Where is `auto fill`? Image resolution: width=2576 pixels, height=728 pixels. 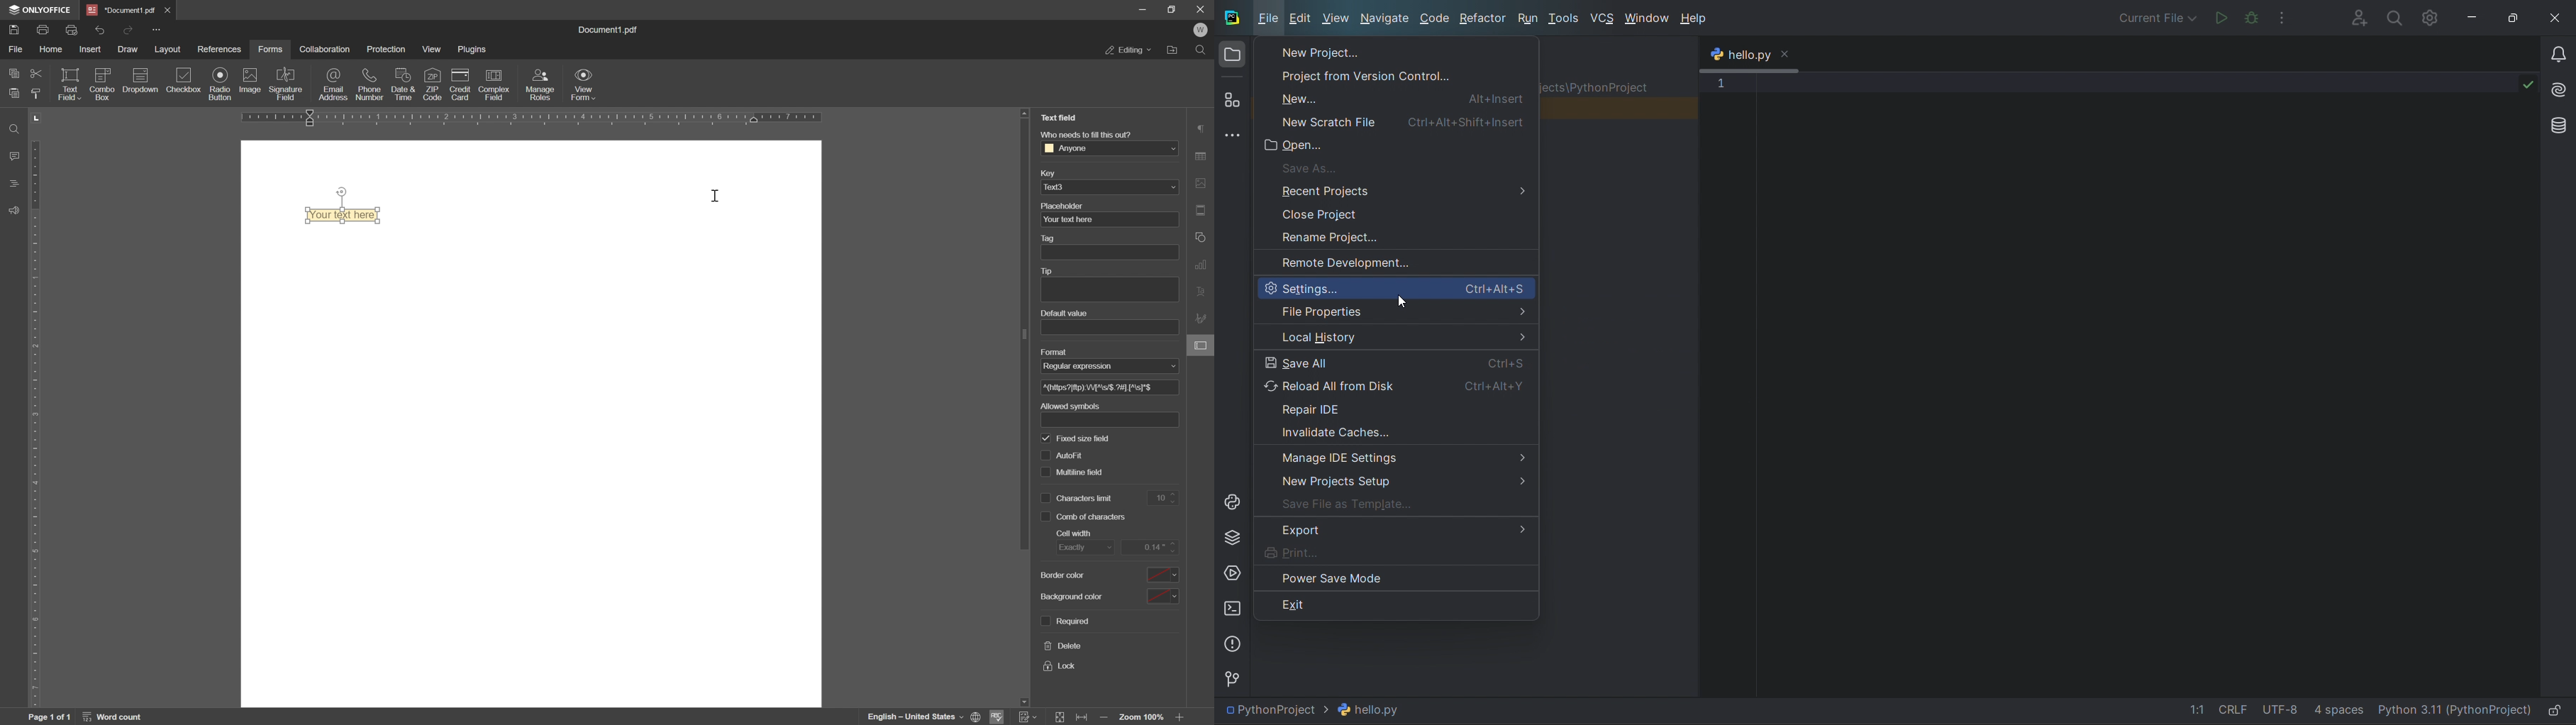 auto fill is located at coordinates (1086, 436).